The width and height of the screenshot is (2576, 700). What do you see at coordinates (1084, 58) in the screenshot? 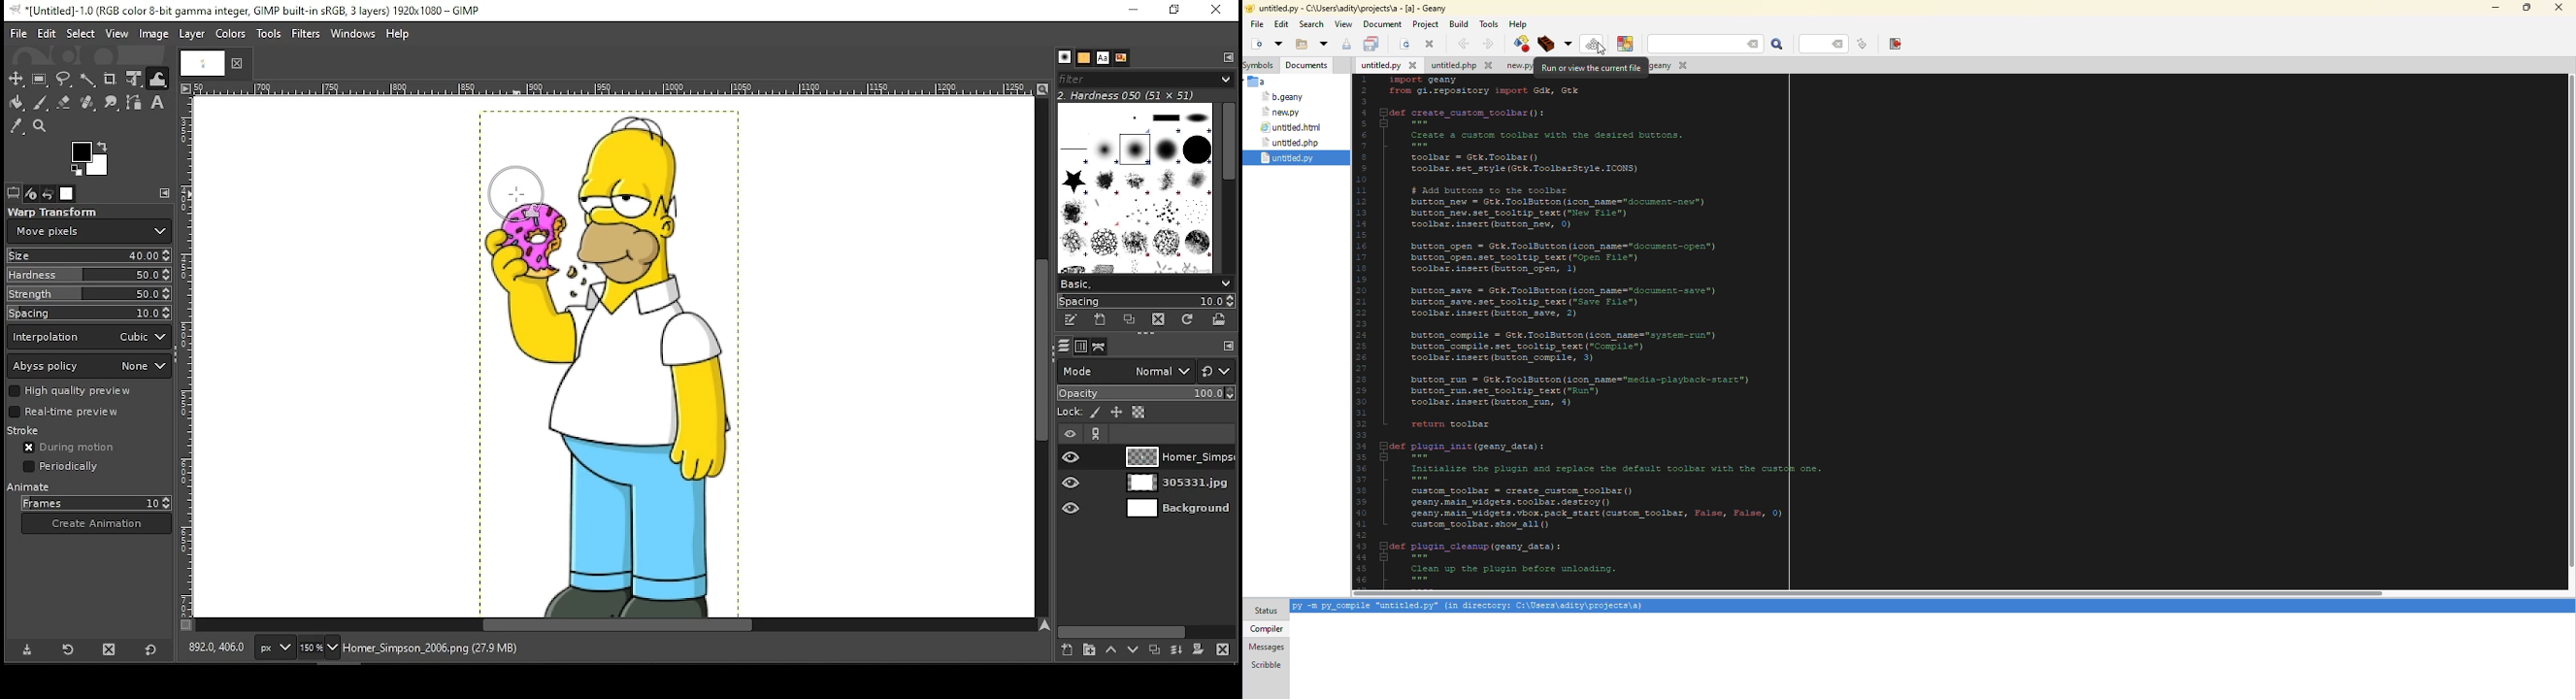
I see `patterns` at bounding box center [1084, 58].